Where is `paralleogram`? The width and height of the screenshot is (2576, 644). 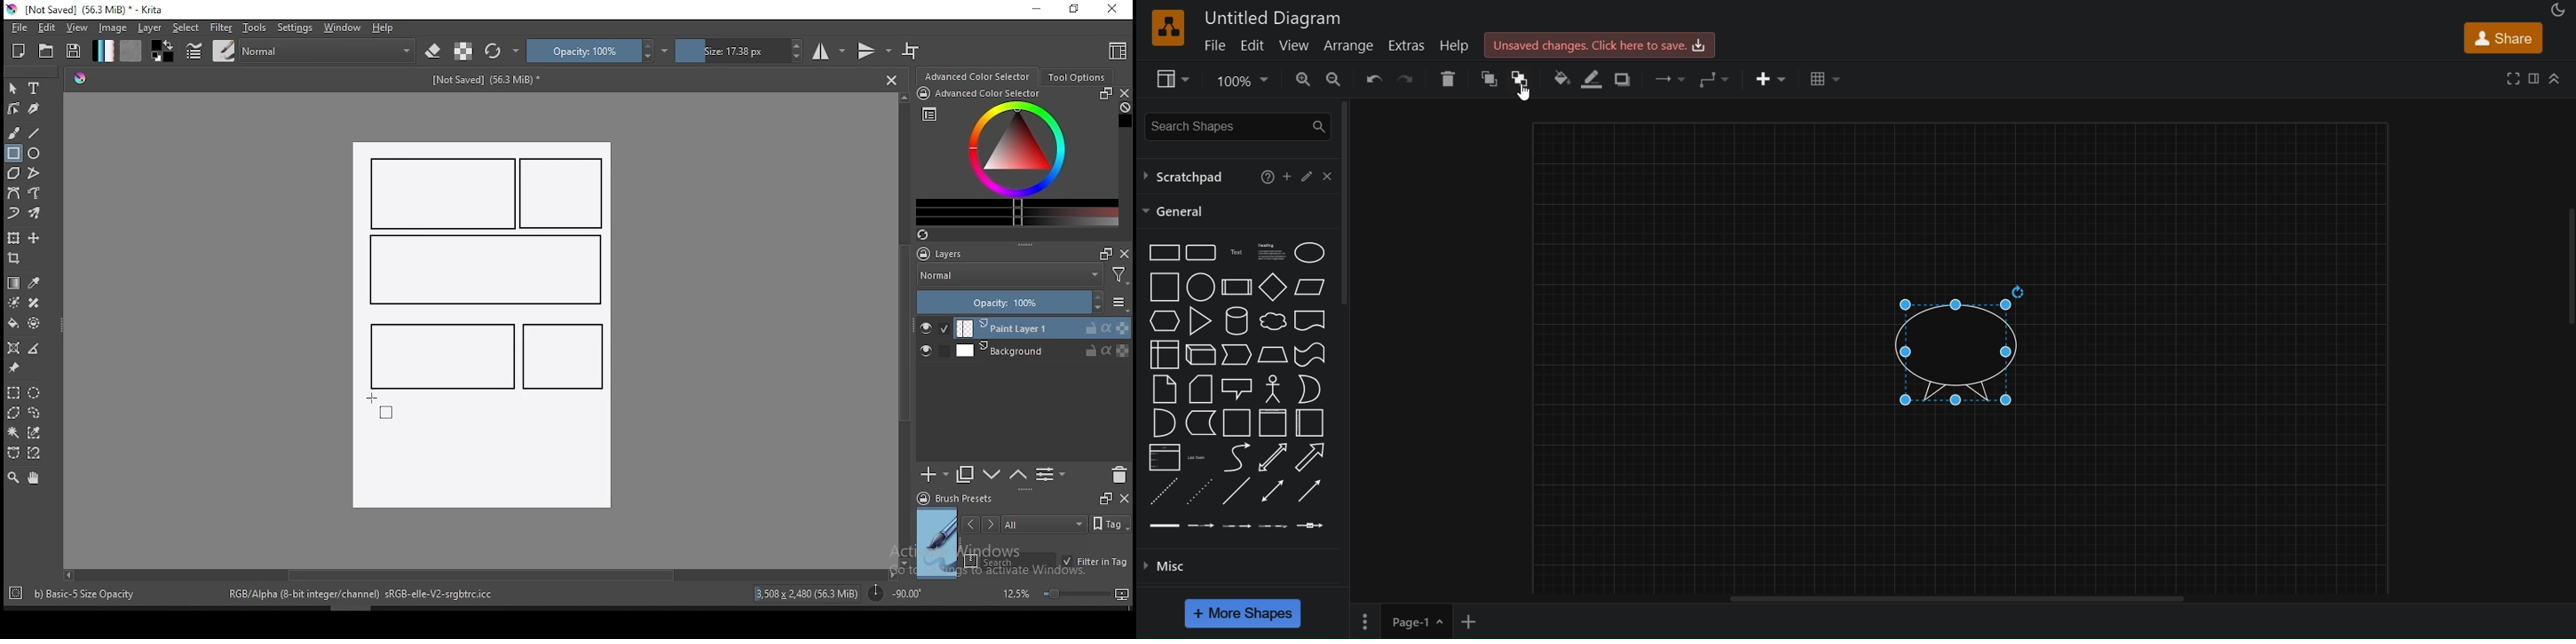 paralleogram is located at coordinates (1310, 286).